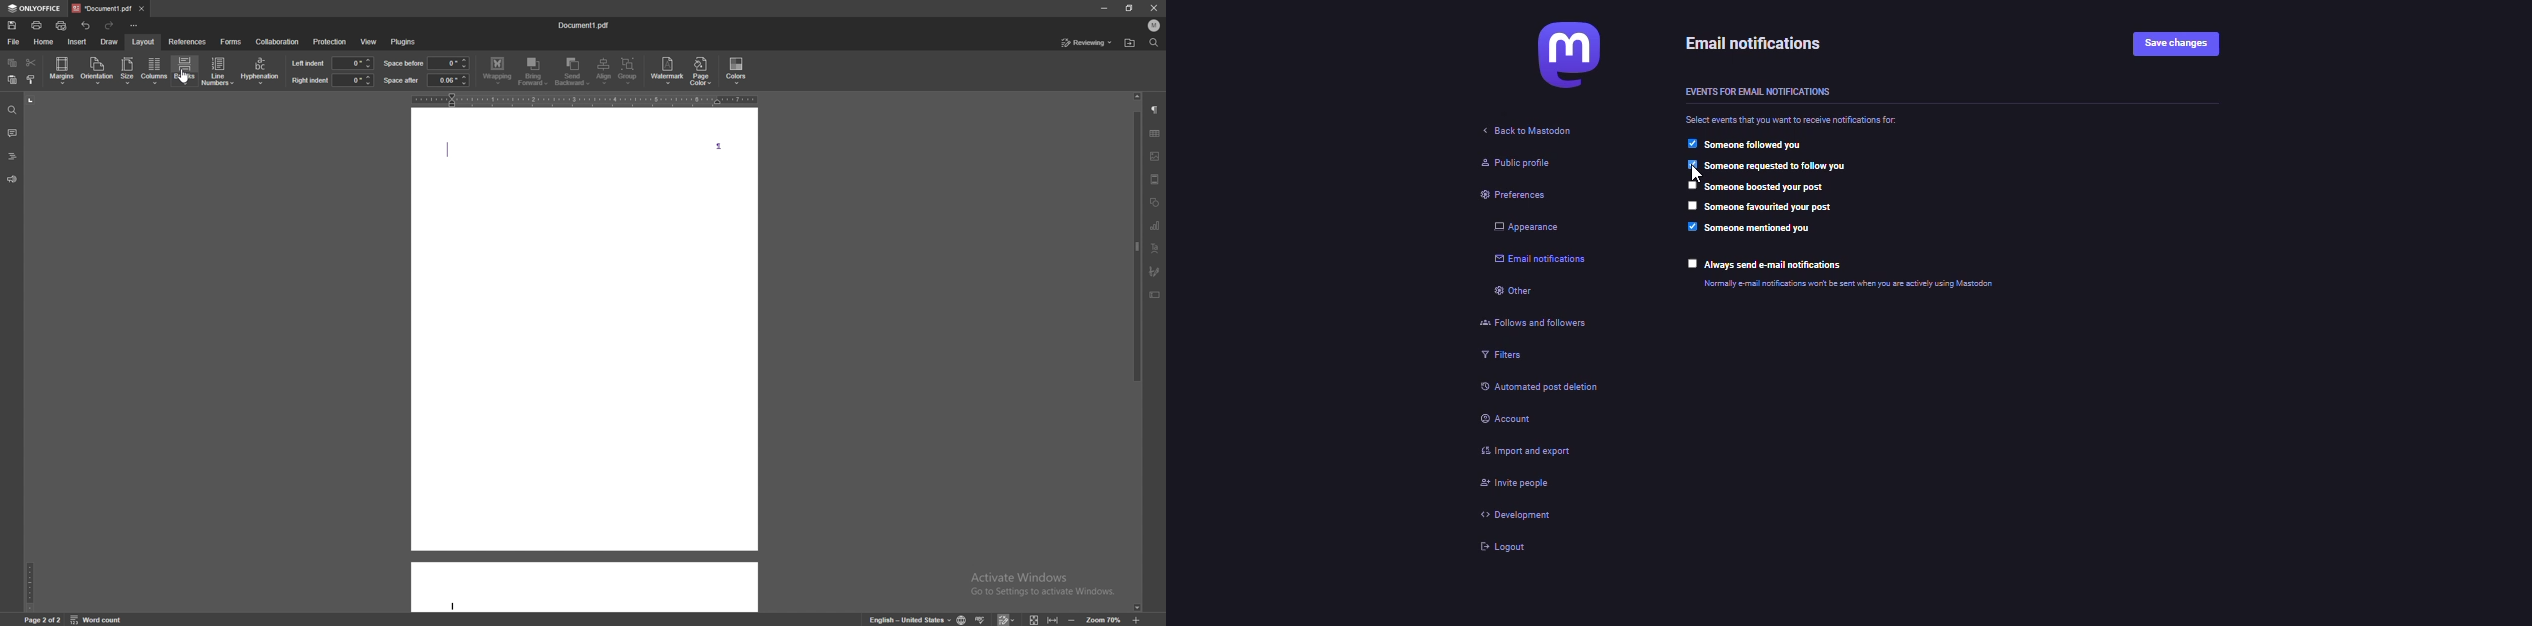 The height and width of the screenshot is (644, 2548). I want to click on logout, so click(1493, 548).